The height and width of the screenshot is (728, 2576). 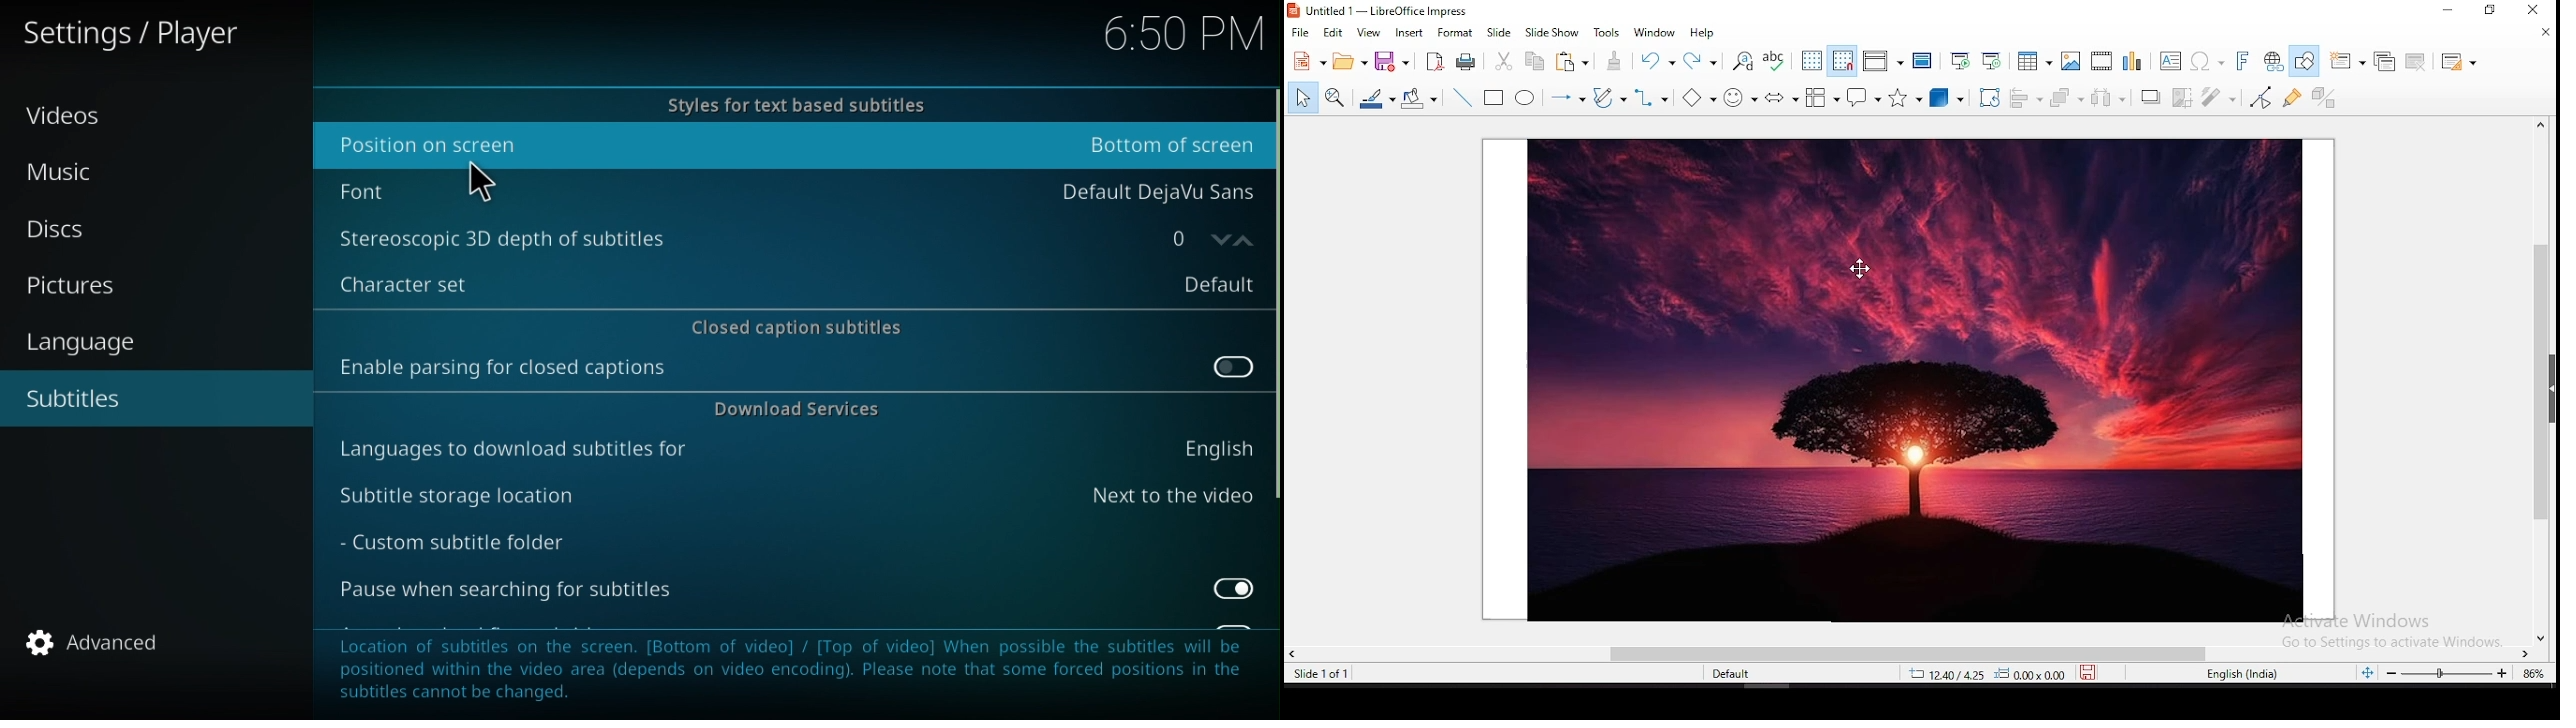 What do you see at coordinates (793, 412) in the screenshot?
I see `Download services` at bounding box center [793, 412].